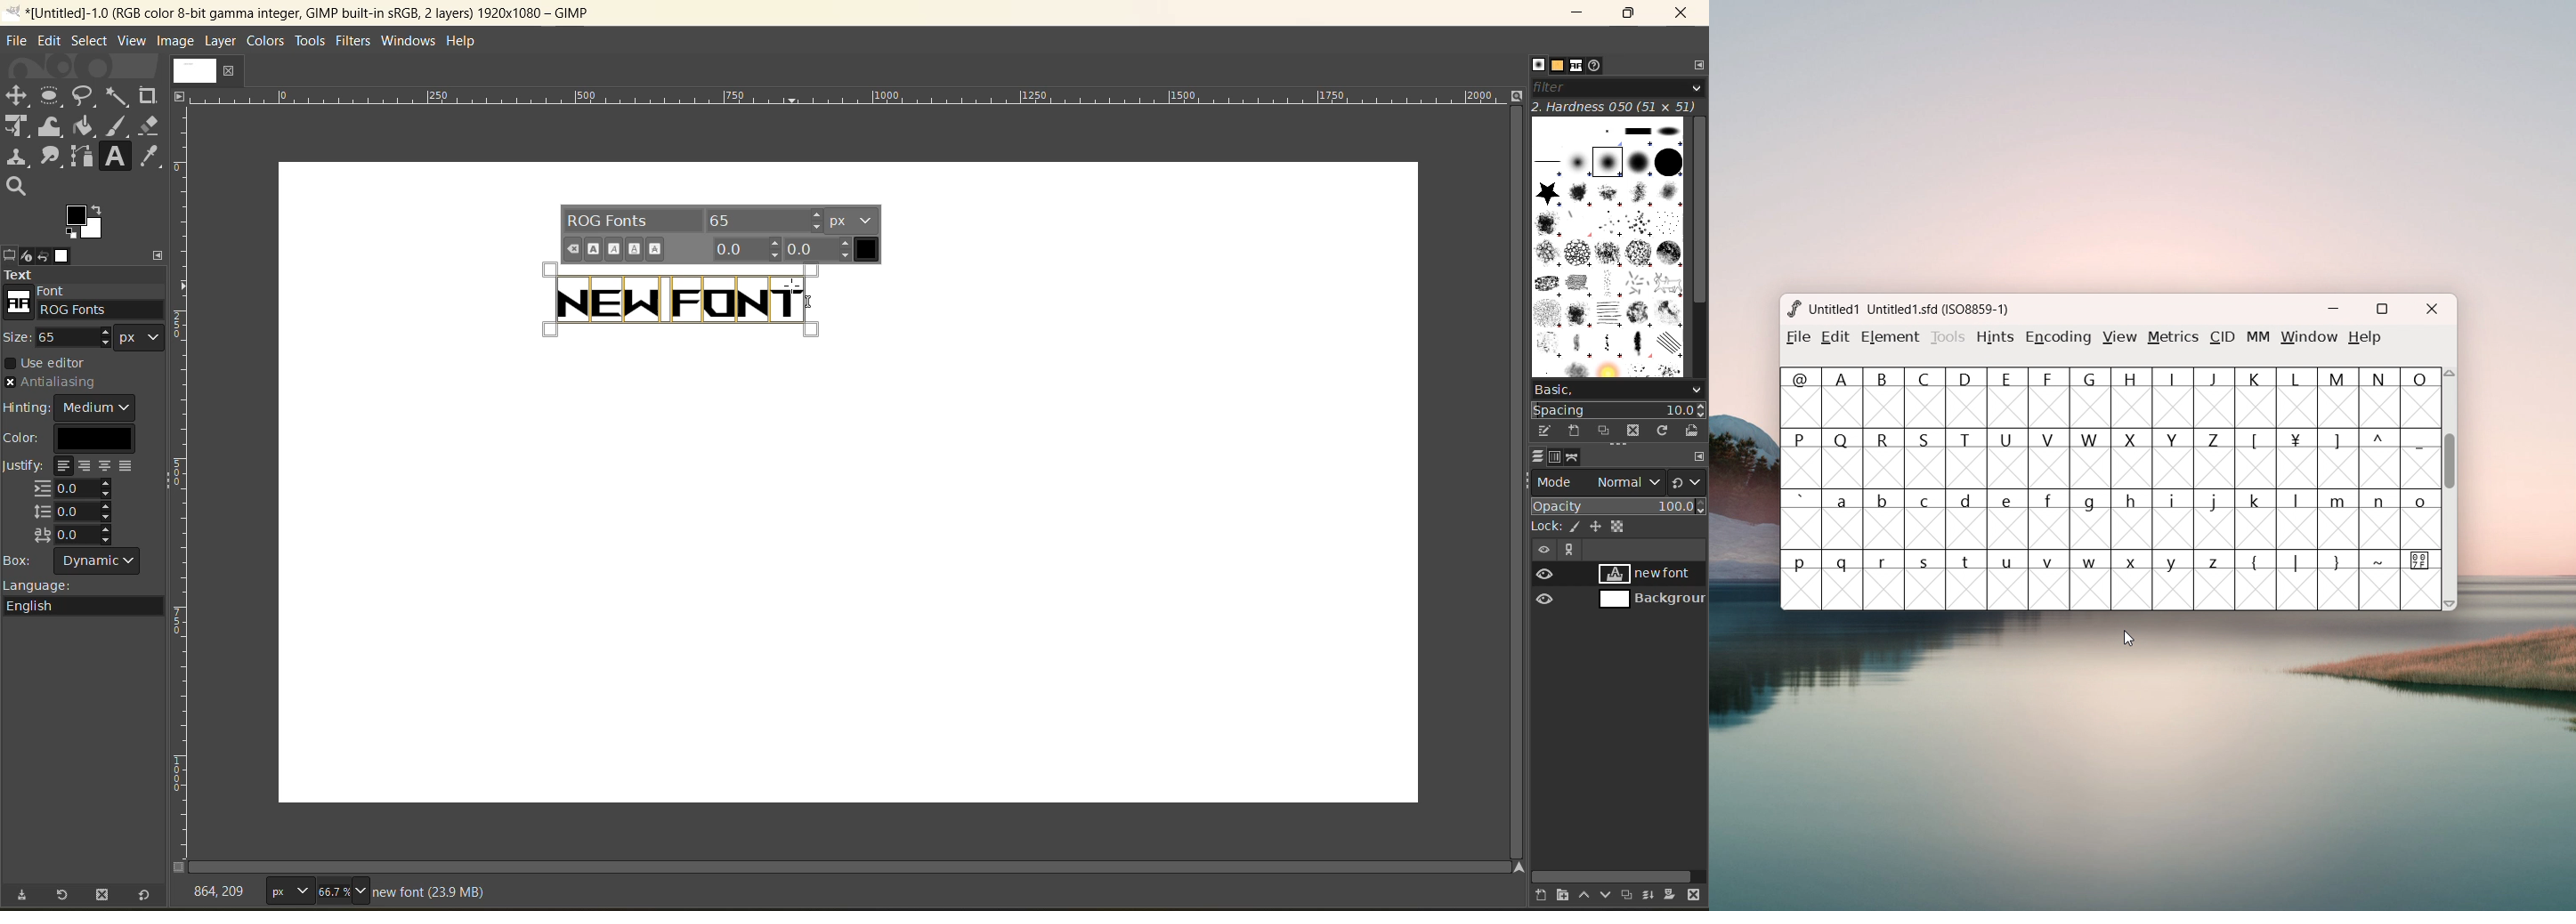 The height and width of the screenshot is (924, 2576). What do you see at coordinates (2132, 398) in the screenshot?
I see `H` at bounding box center [2132, 398].